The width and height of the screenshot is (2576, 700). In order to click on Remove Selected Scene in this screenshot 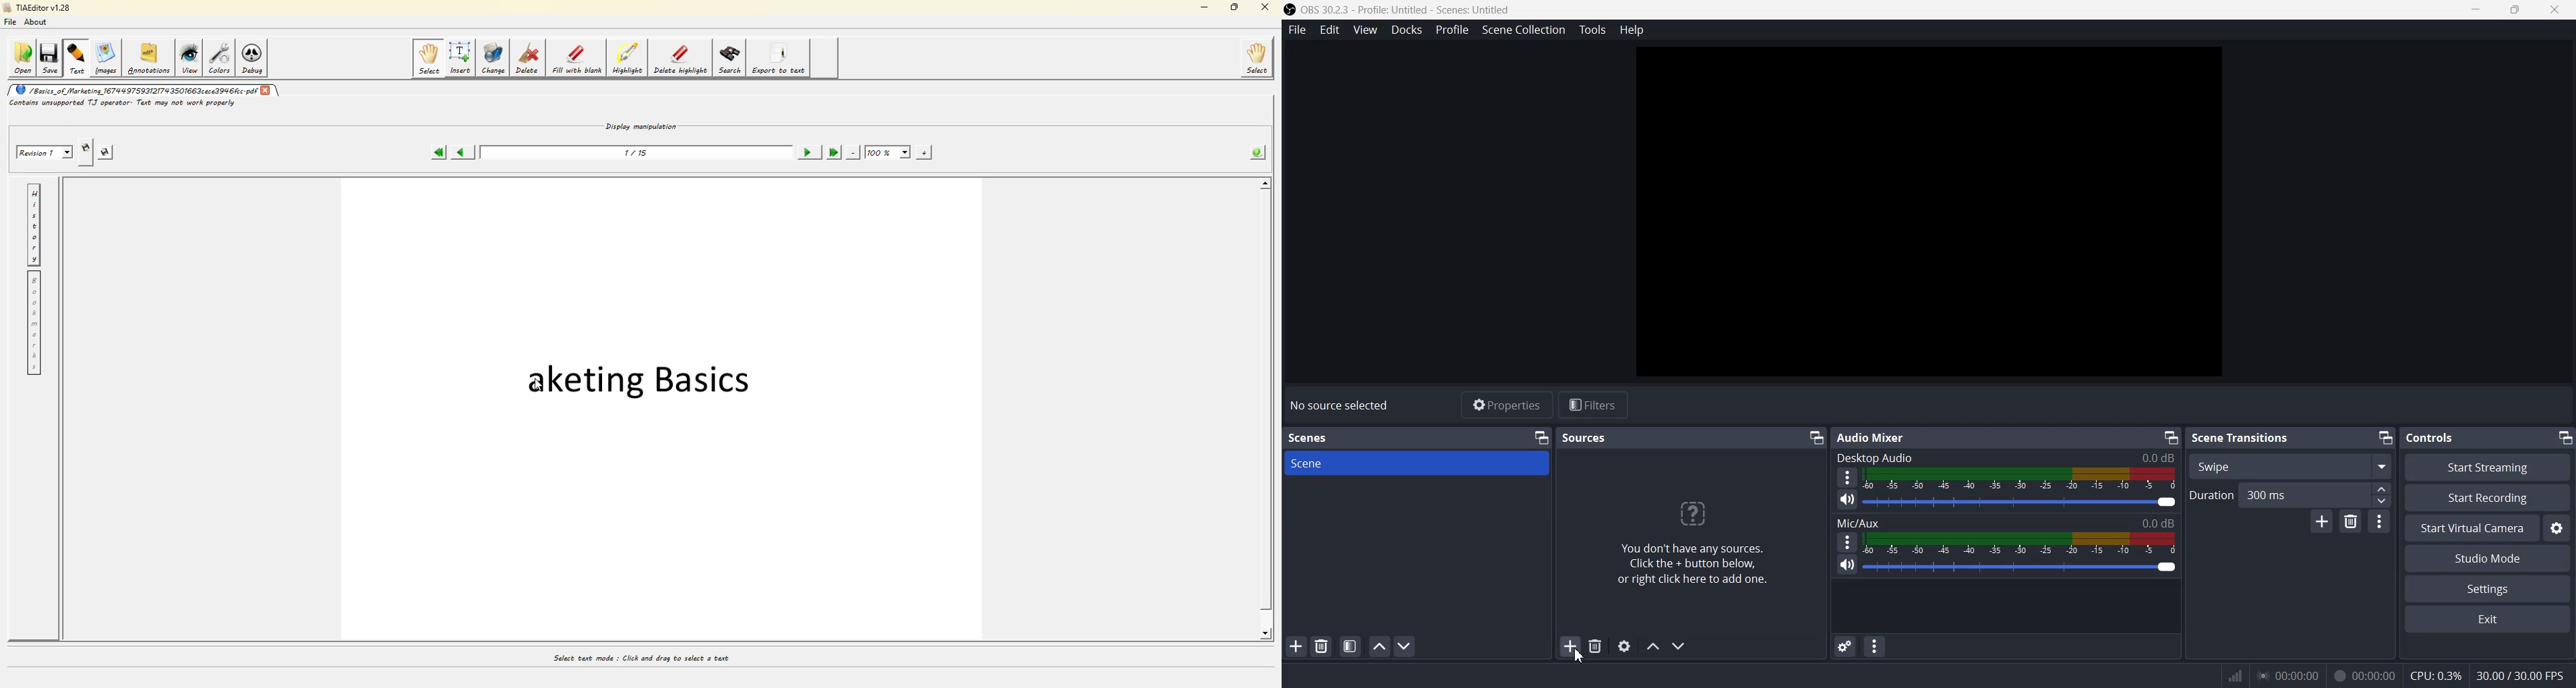, I will do `click(1321, 647)`.